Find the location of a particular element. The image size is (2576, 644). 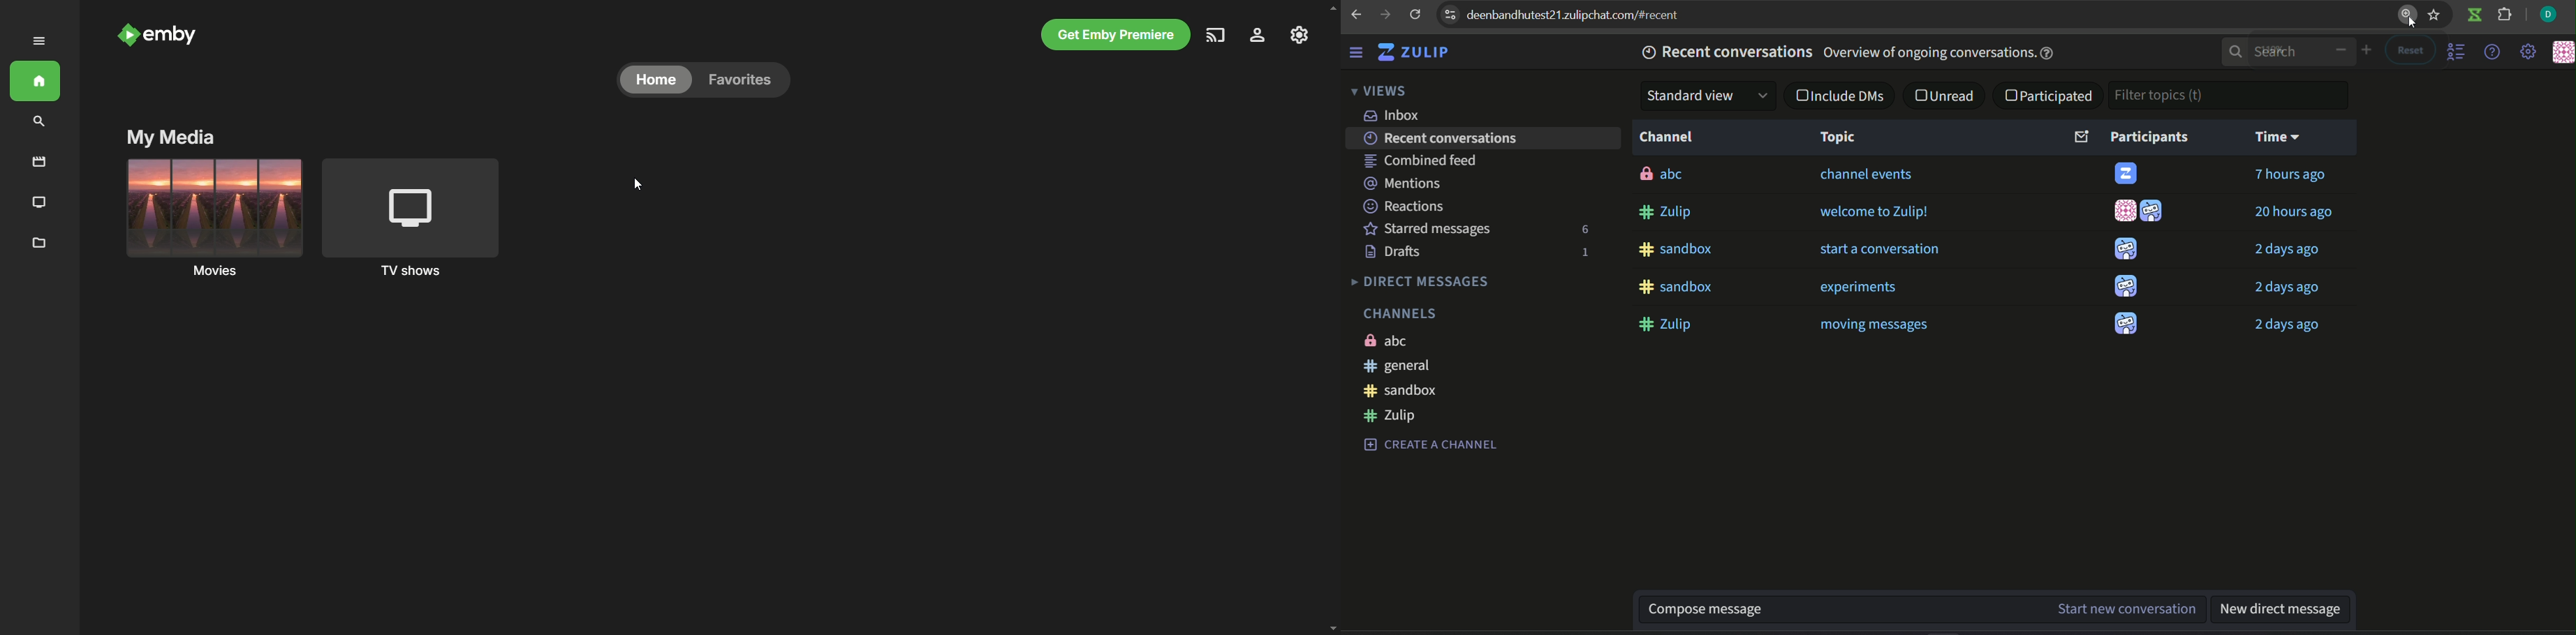

icon is located at coordinates (2126, 249).